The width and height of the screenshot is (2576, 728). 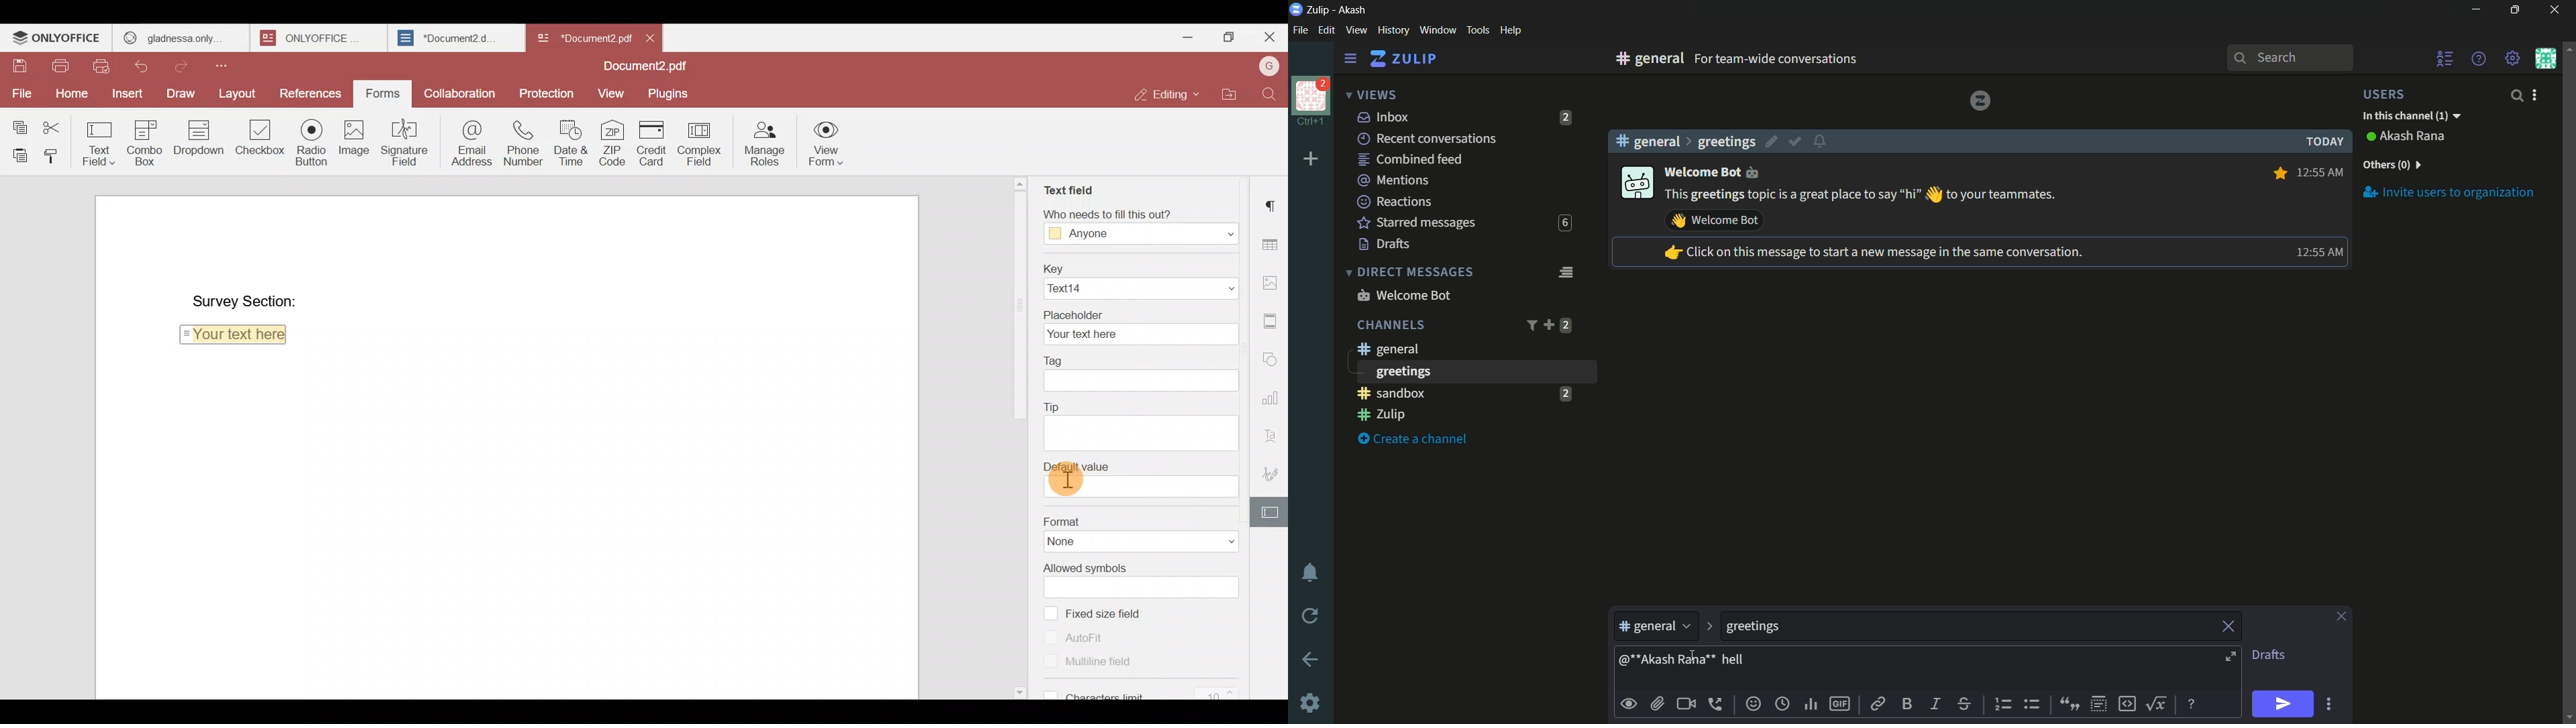 I want to click on Account name, so click(x=1269, y=66).